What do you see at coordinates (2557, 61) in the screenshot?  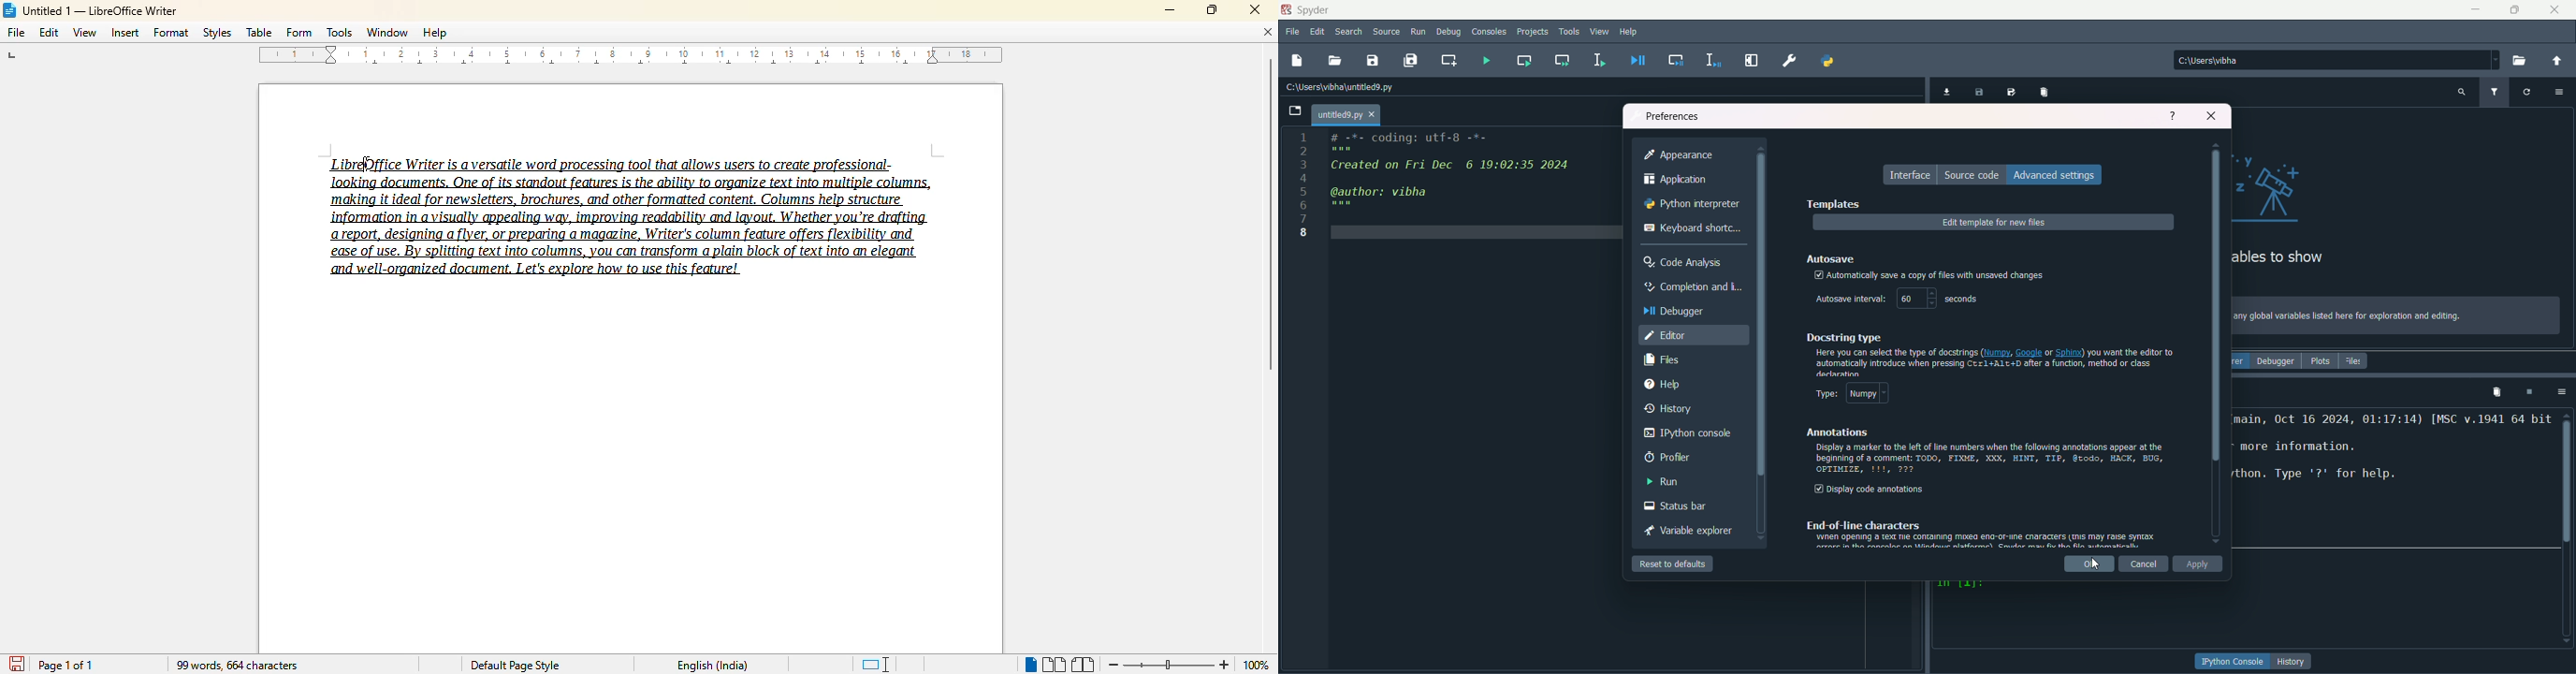 I see `change directory` at bounding box center [2557, 61].